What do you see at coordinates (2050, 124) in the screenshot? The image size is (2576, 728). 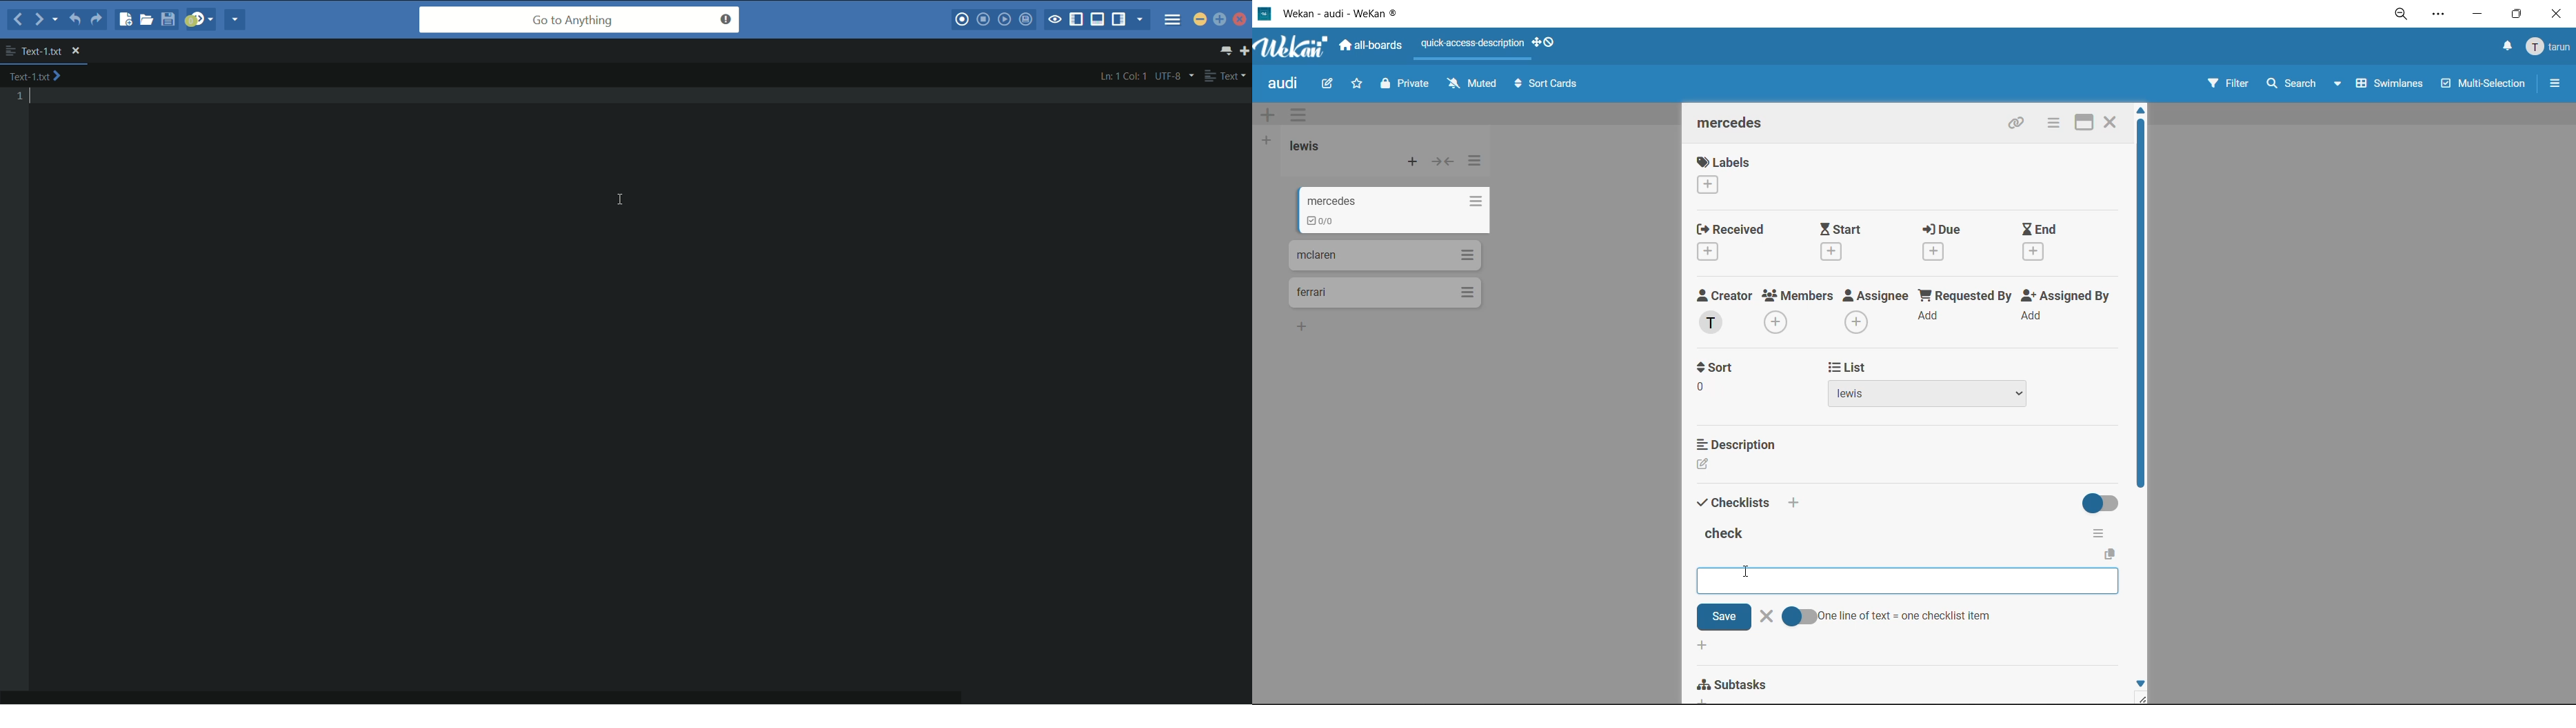 I see `card actions` at bounding box center [2050, 124].